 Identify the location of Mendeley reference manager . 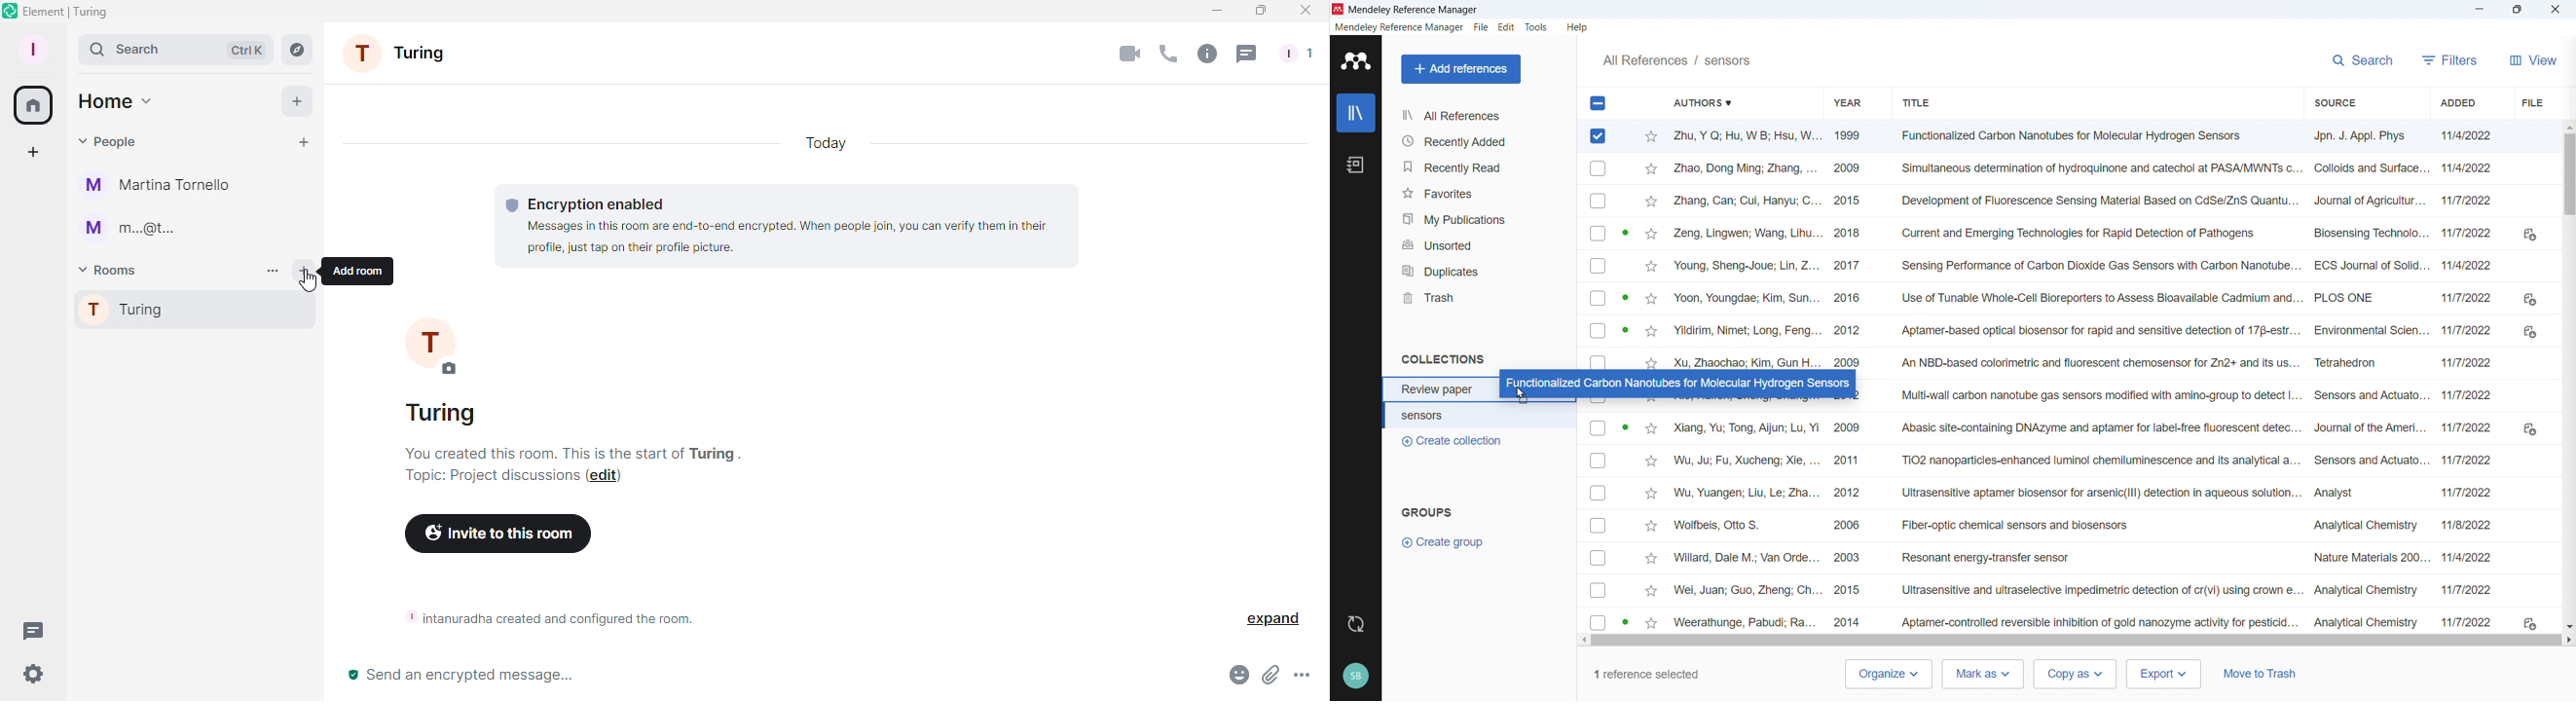
(1399, 27).